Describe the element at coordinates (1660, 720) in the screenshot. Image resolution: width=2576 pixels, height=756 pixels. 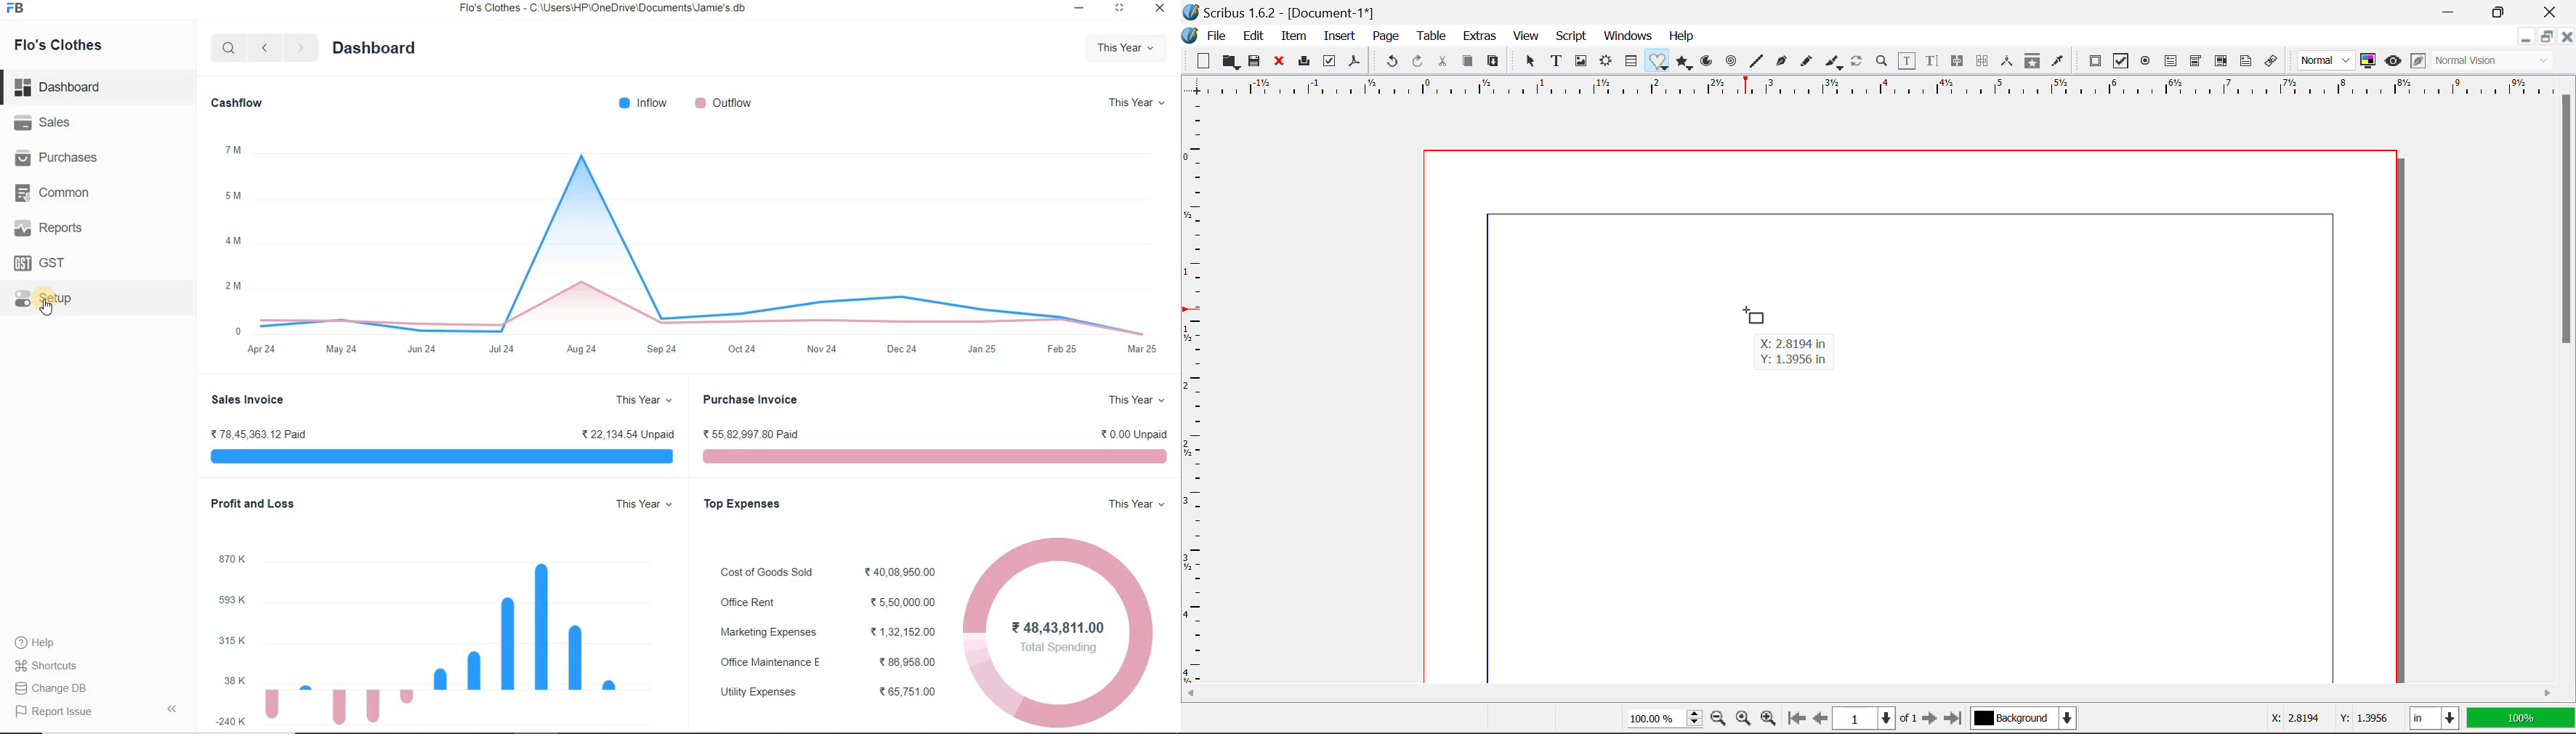
I see `Zoom 100%` at that location.